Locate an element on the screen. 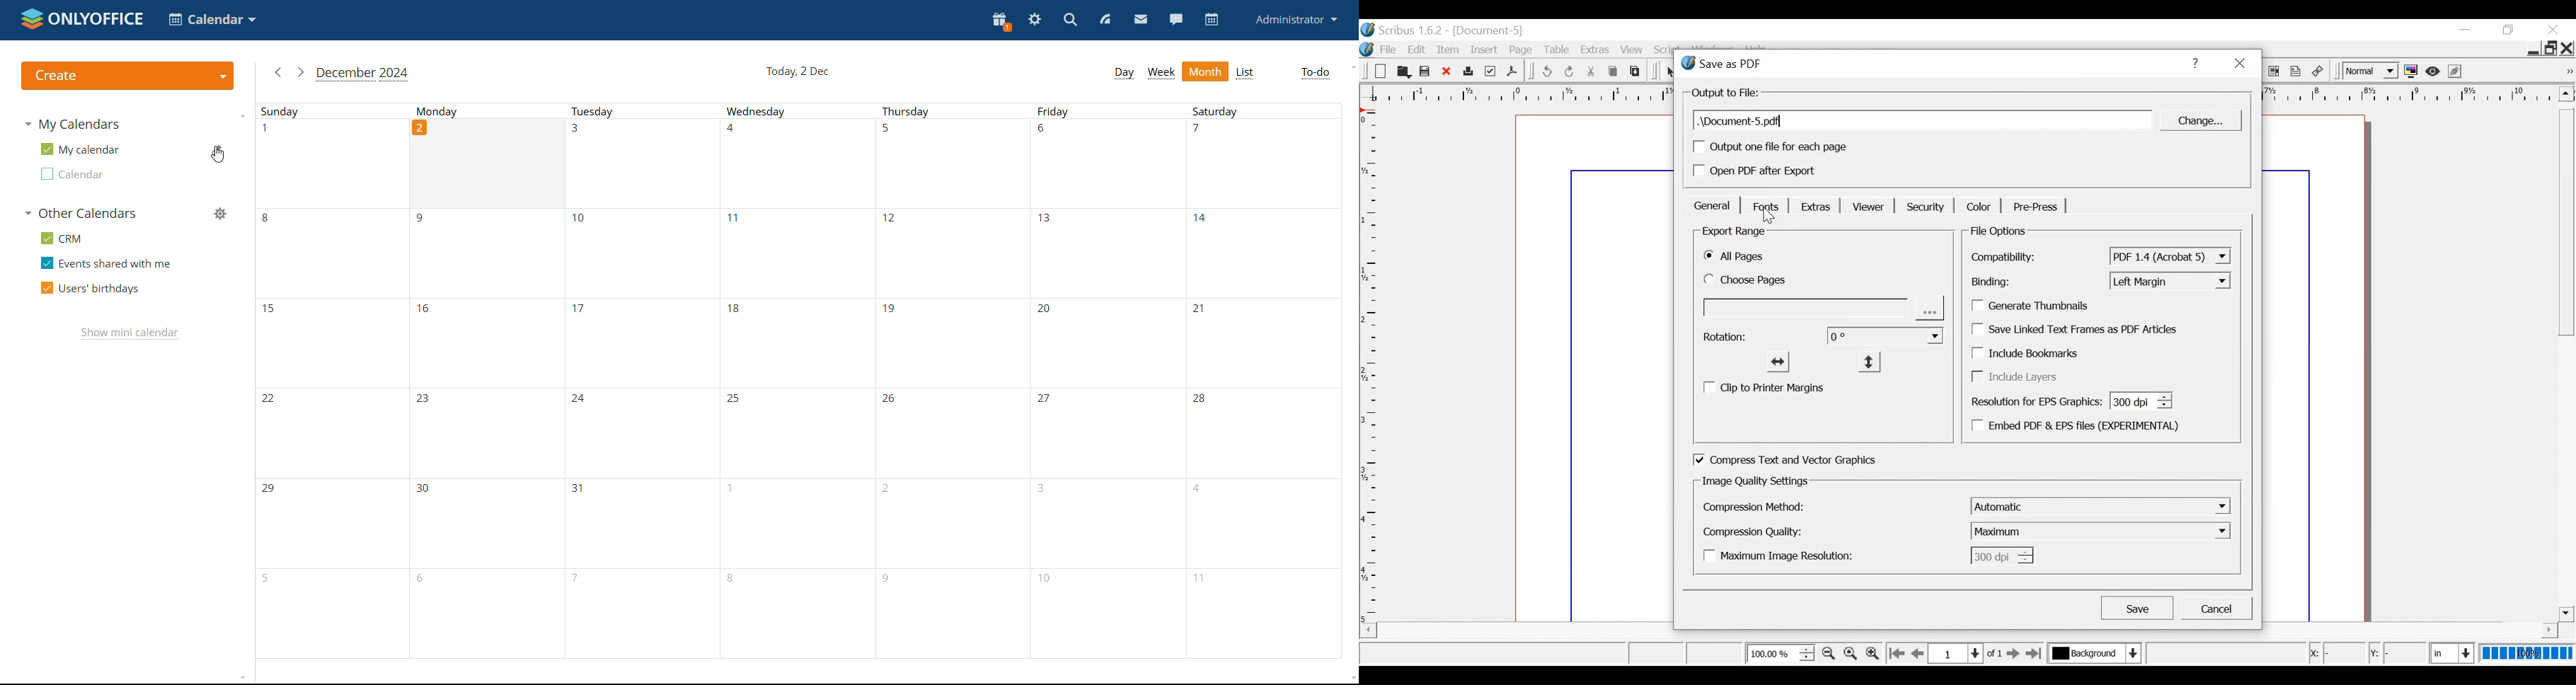 The width and height of the screenshot is (2576, 700). Scroll up is located at coordinates (2566, 93).